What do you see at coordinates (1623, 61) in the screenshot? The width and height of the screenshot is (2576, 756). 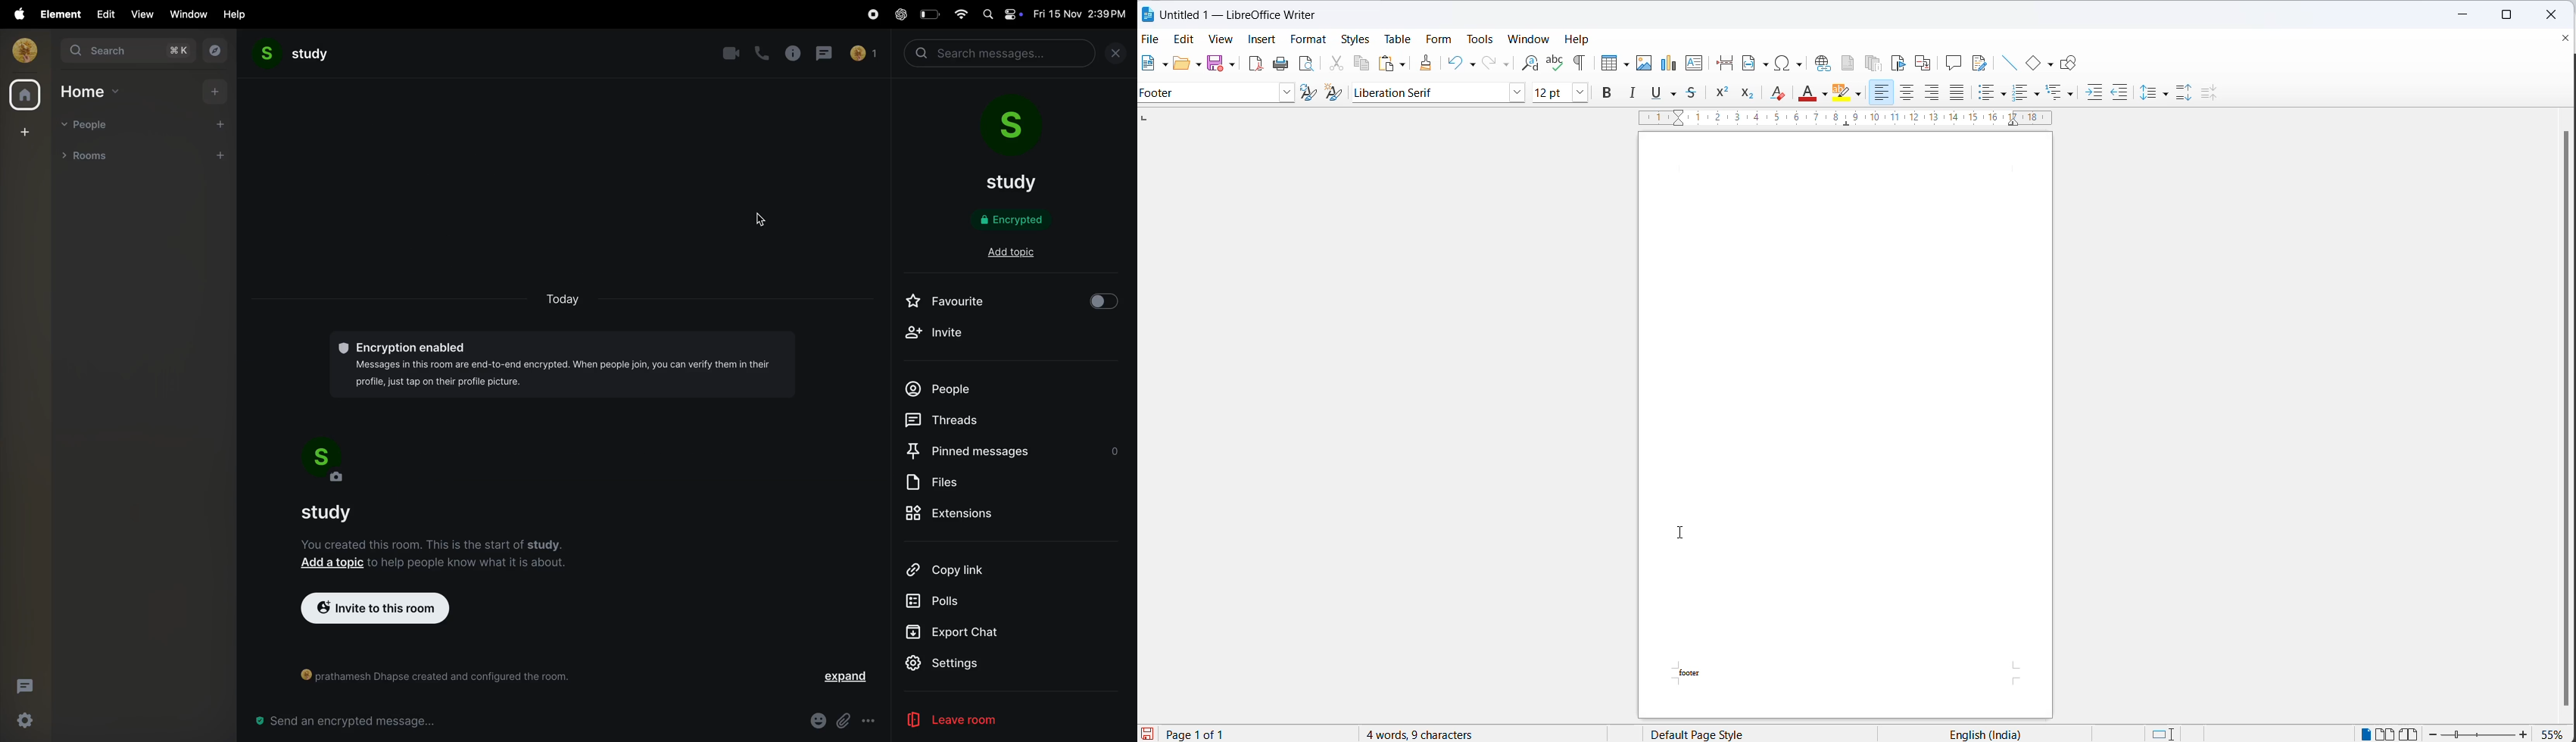 I see `table grid` at bounding box center [1623, 61].